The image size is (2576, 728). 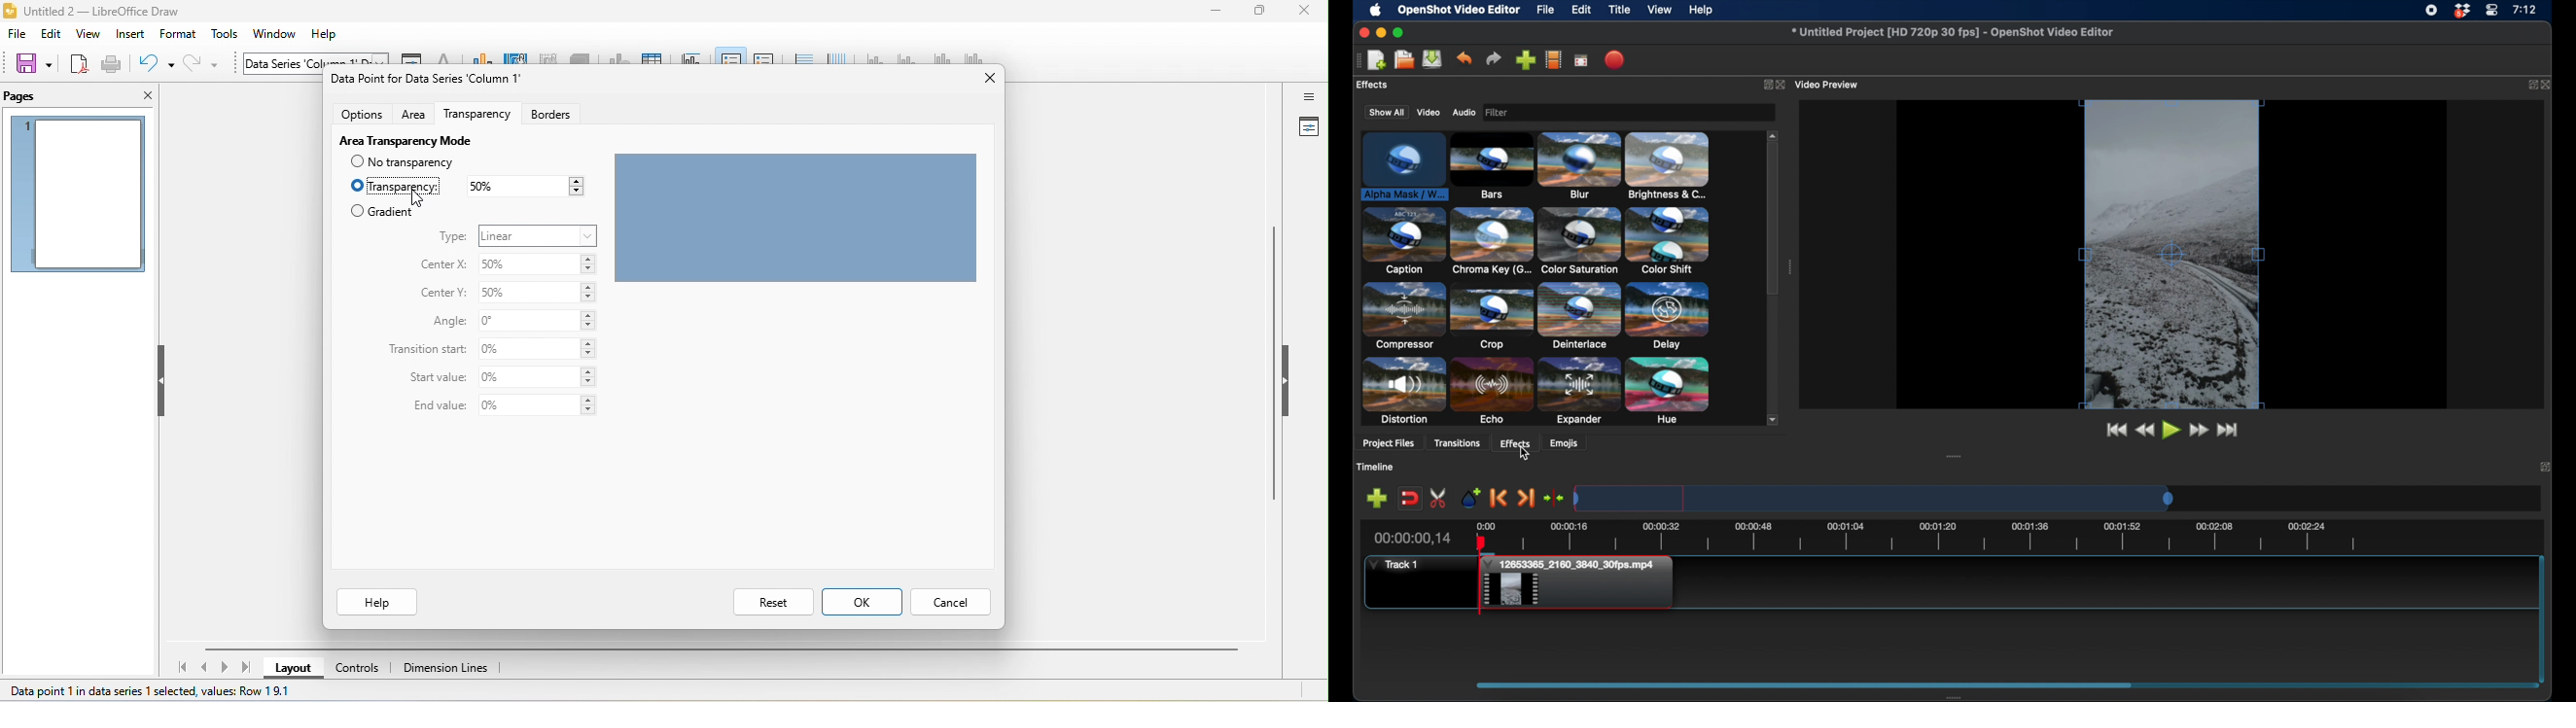 What do you see at coordinates (1403, 240) in the screenshot?
I see `caption` at bounding box center [1403, 240].